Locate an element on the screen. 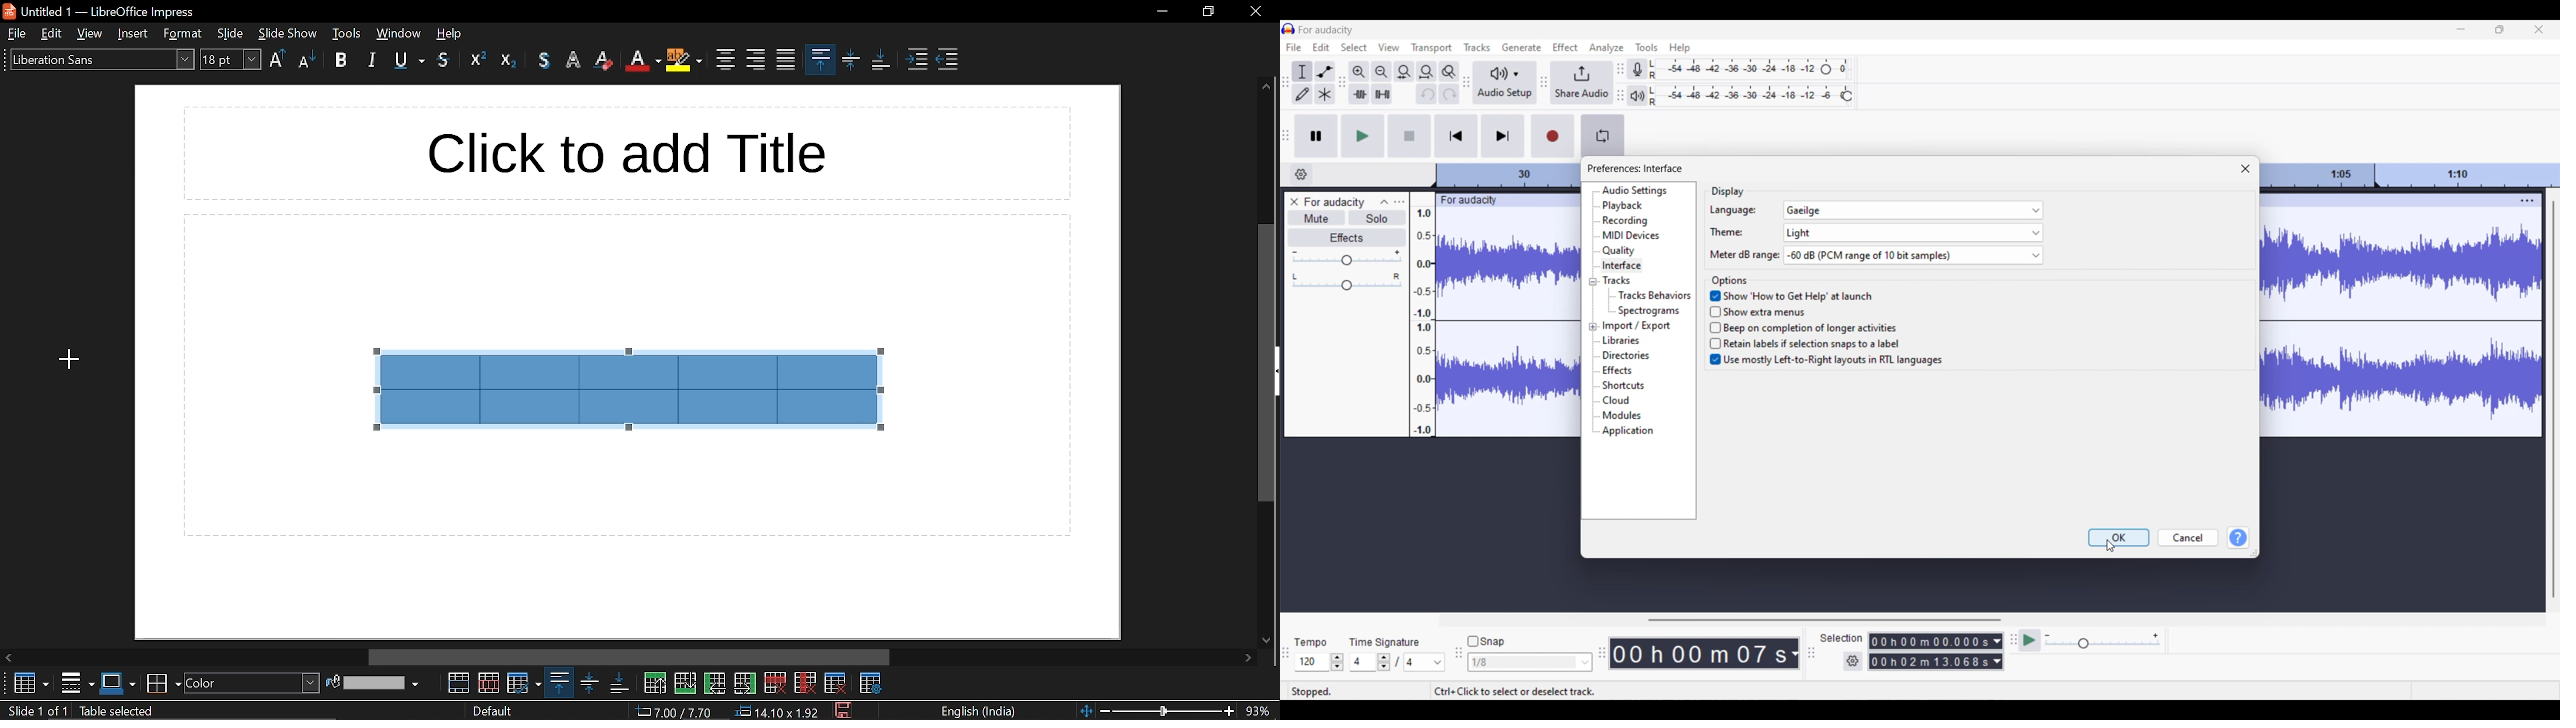 The width and height of the screenshot is (2576, 728). Tracks is located at coordinates (1616, 280).